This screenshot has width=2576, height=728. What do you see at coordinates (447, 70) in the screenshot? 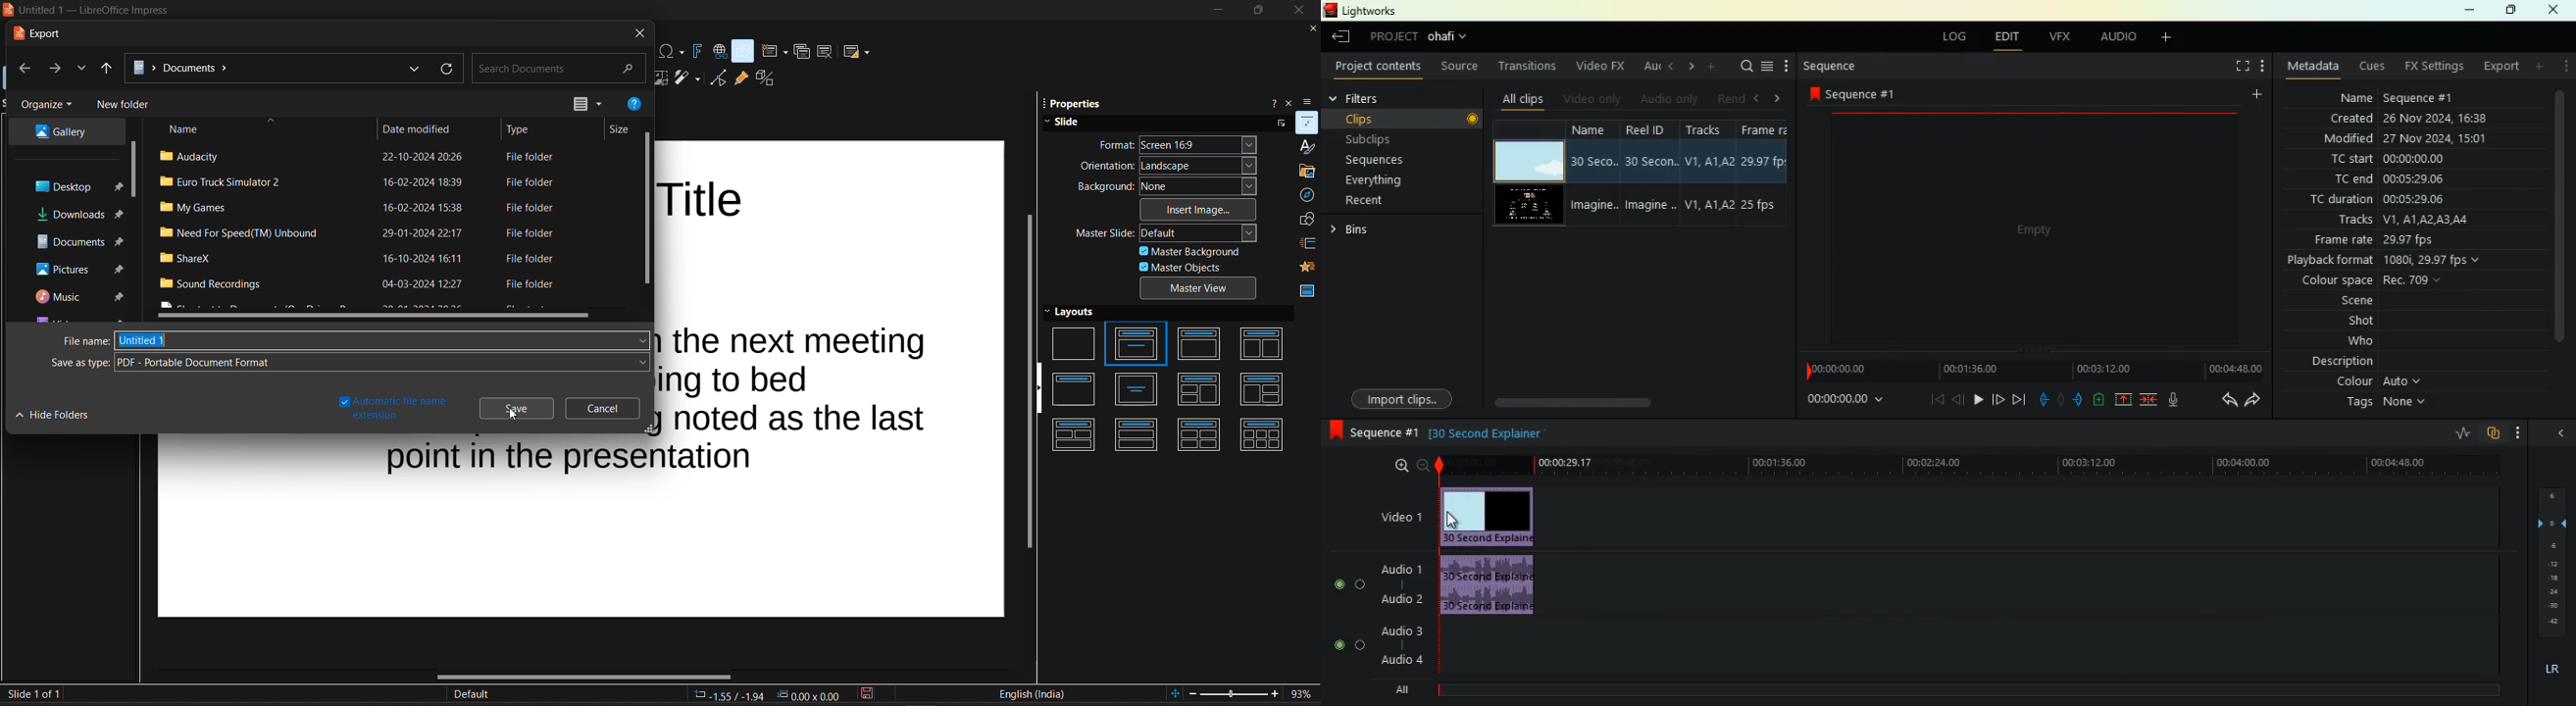
I see `refresh documents` at bounding box center [447, 70].